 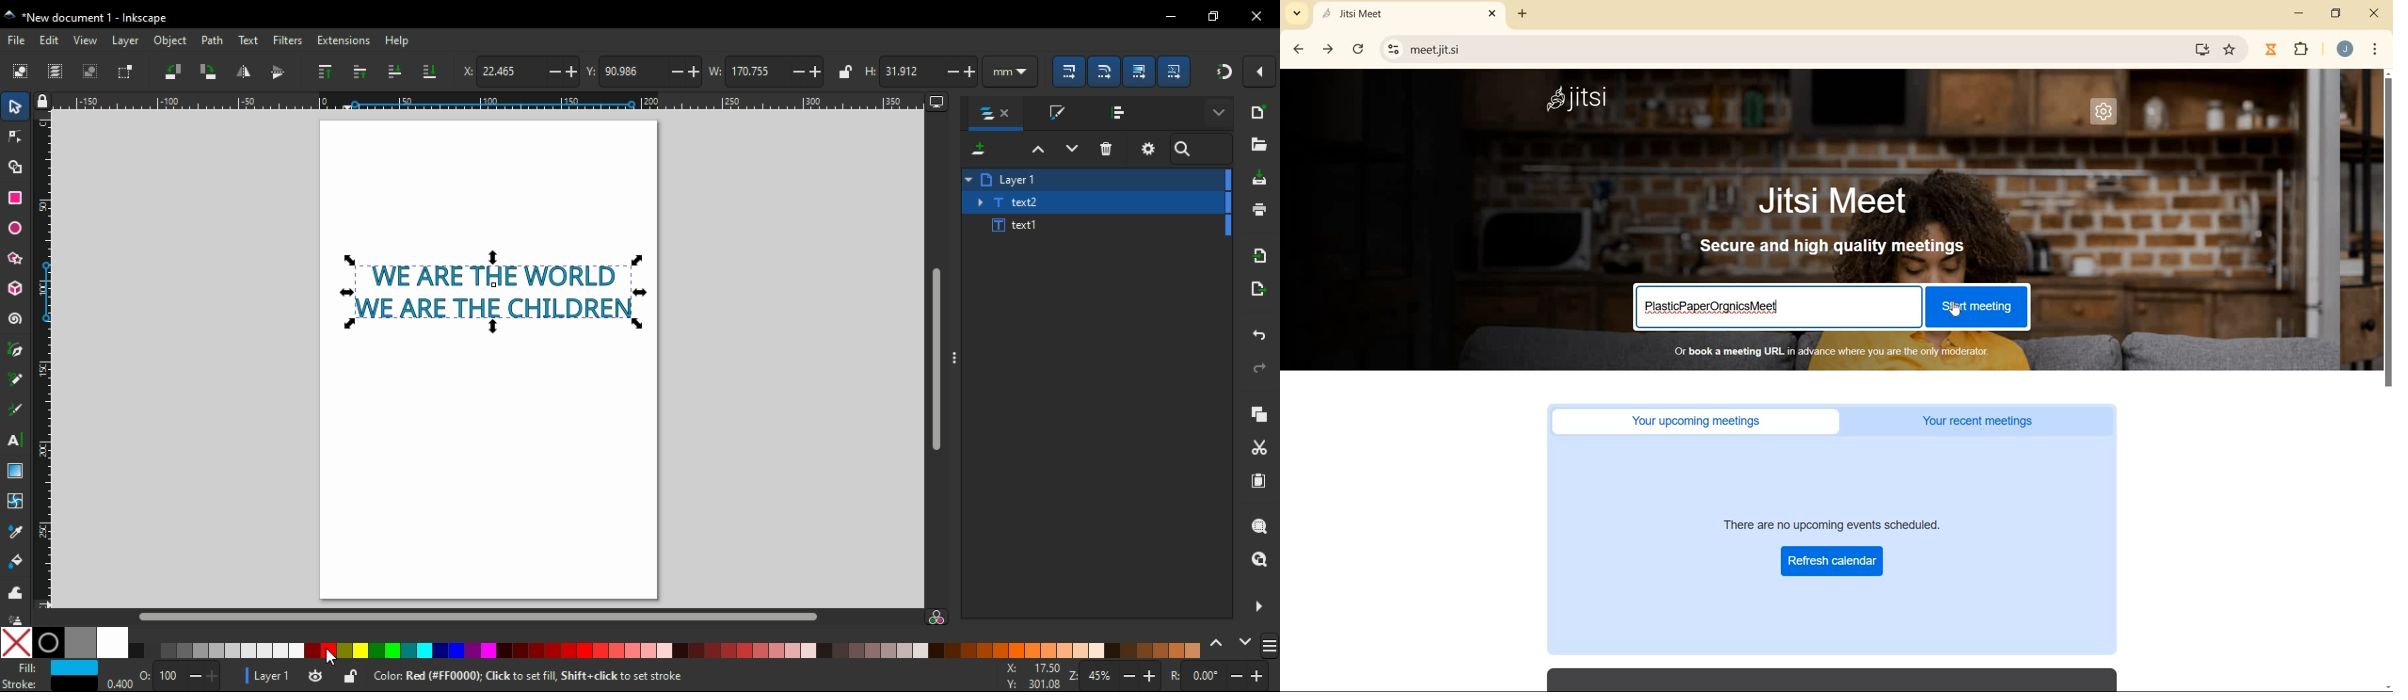 I want to click on layer, so click(x=126, y=41).